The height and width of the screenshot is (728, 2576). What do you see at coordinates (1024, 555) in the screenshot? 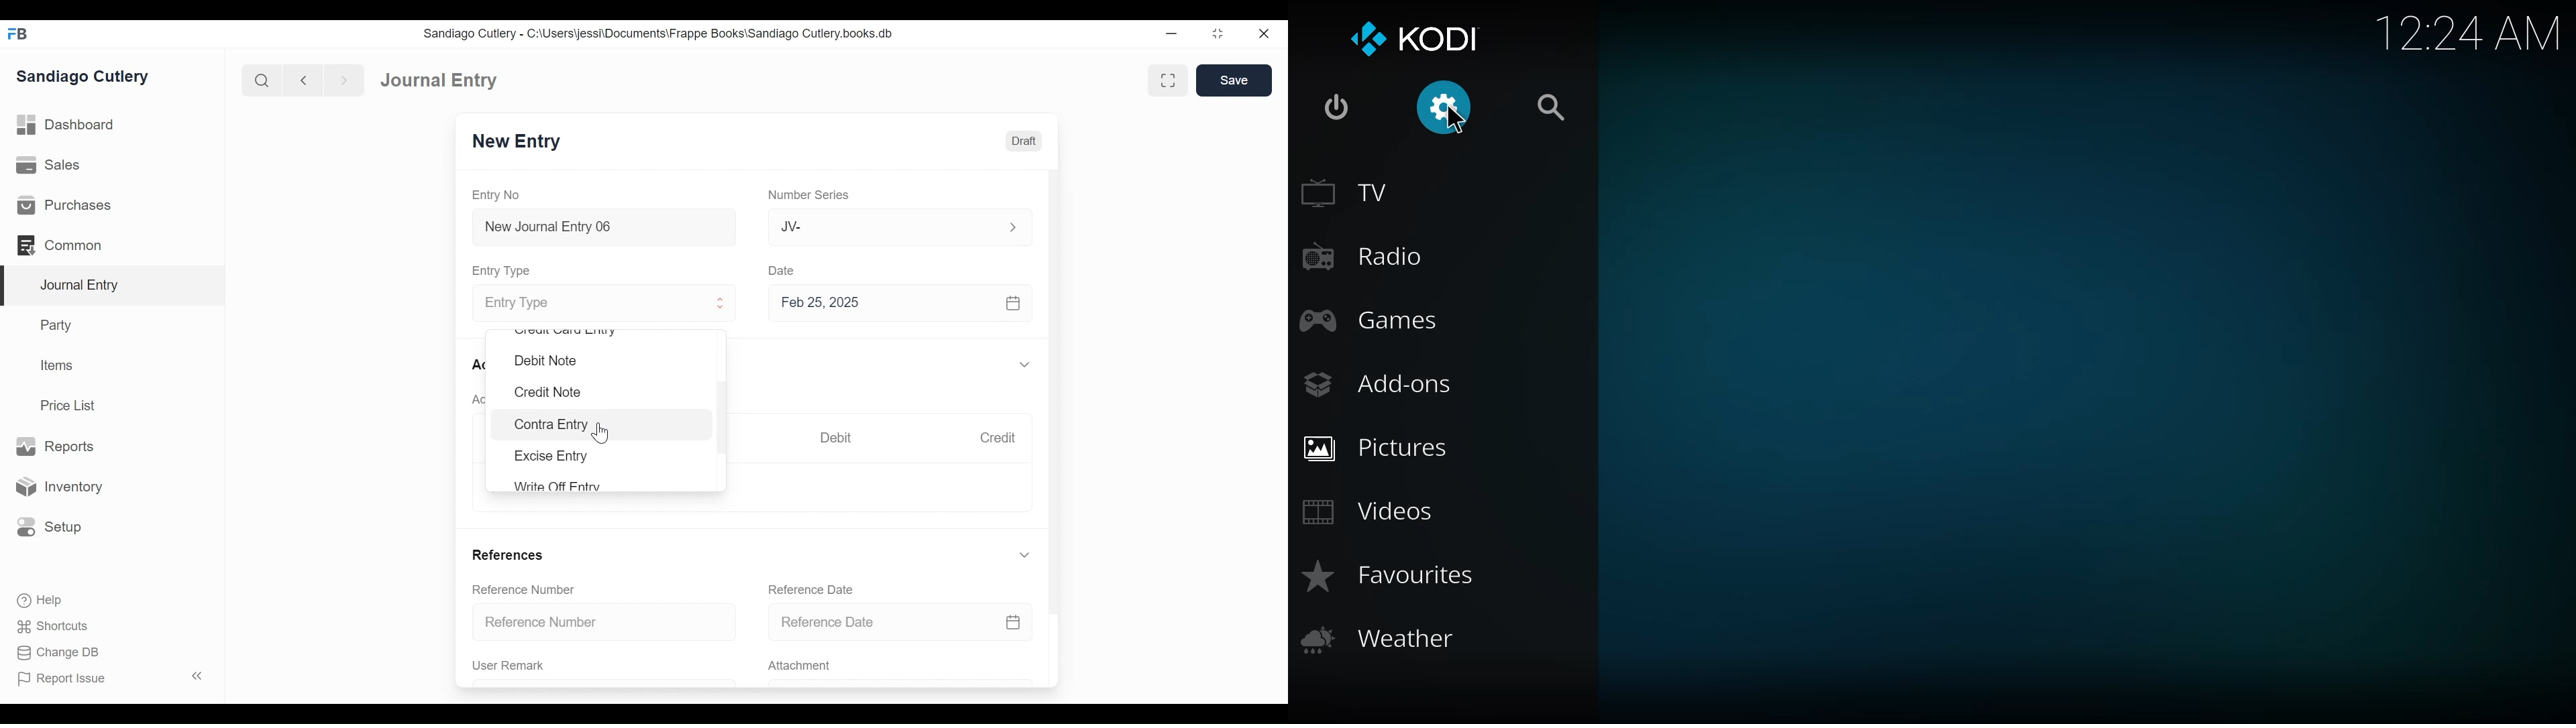
I see `Expand` at bounding box center [1024, 555].